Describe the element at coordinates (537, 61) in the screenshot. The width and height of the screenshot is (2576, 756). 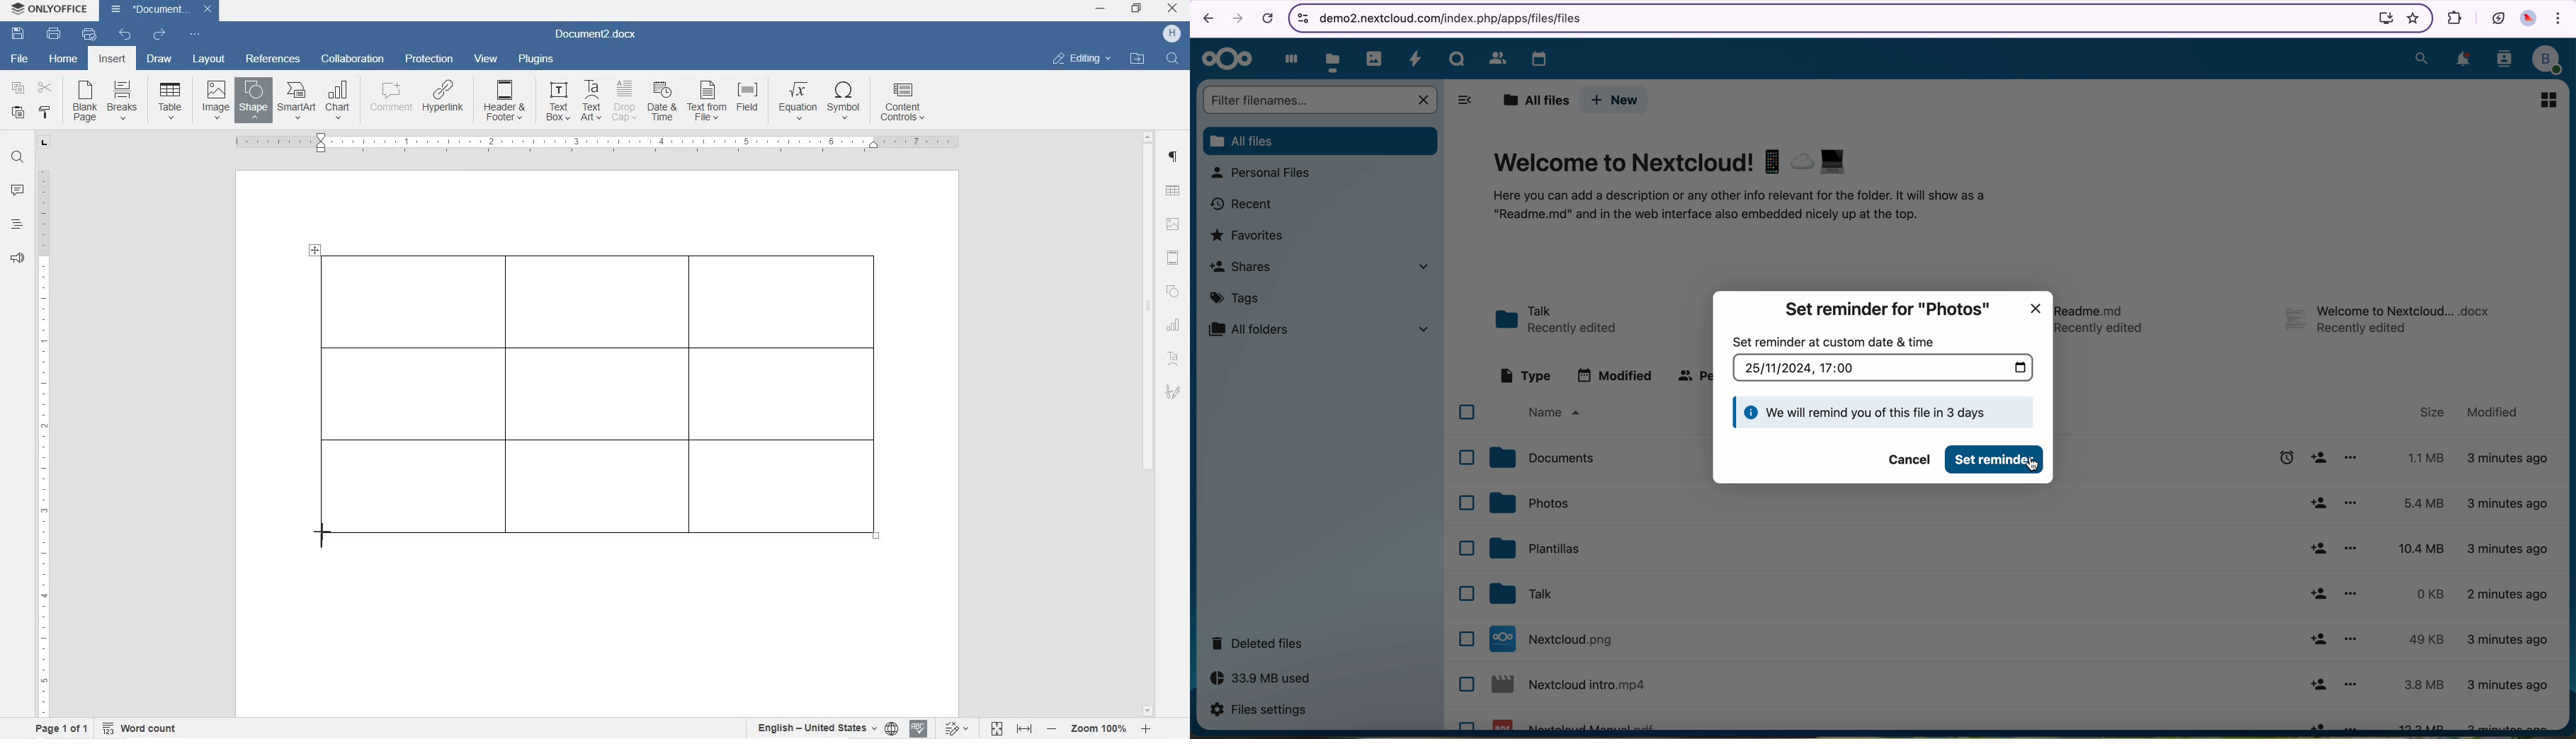
I see `plugins` at that location.